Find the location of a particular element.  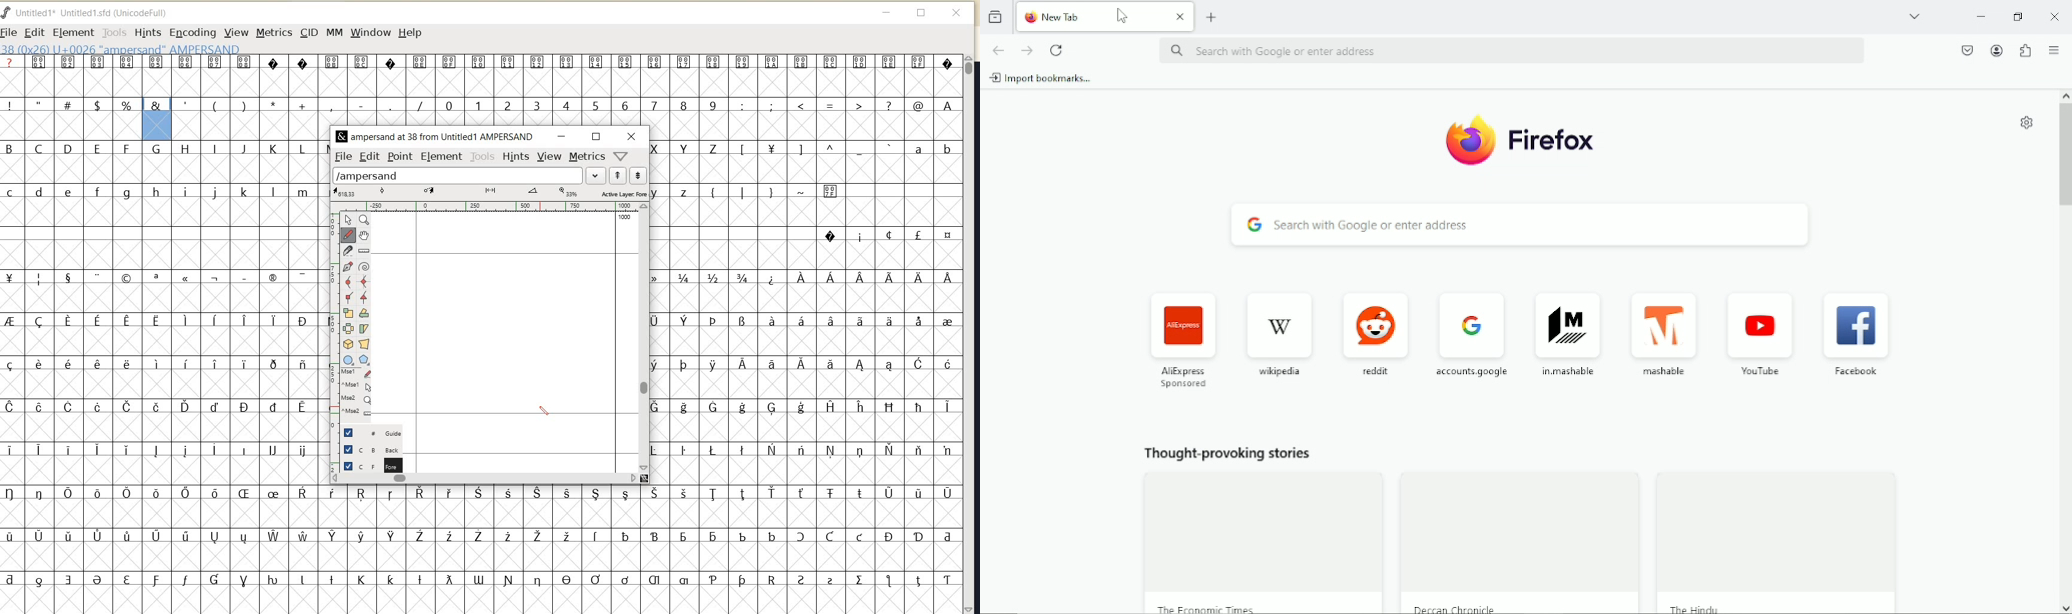

AliExpress is located at coordinates (1186, 339).